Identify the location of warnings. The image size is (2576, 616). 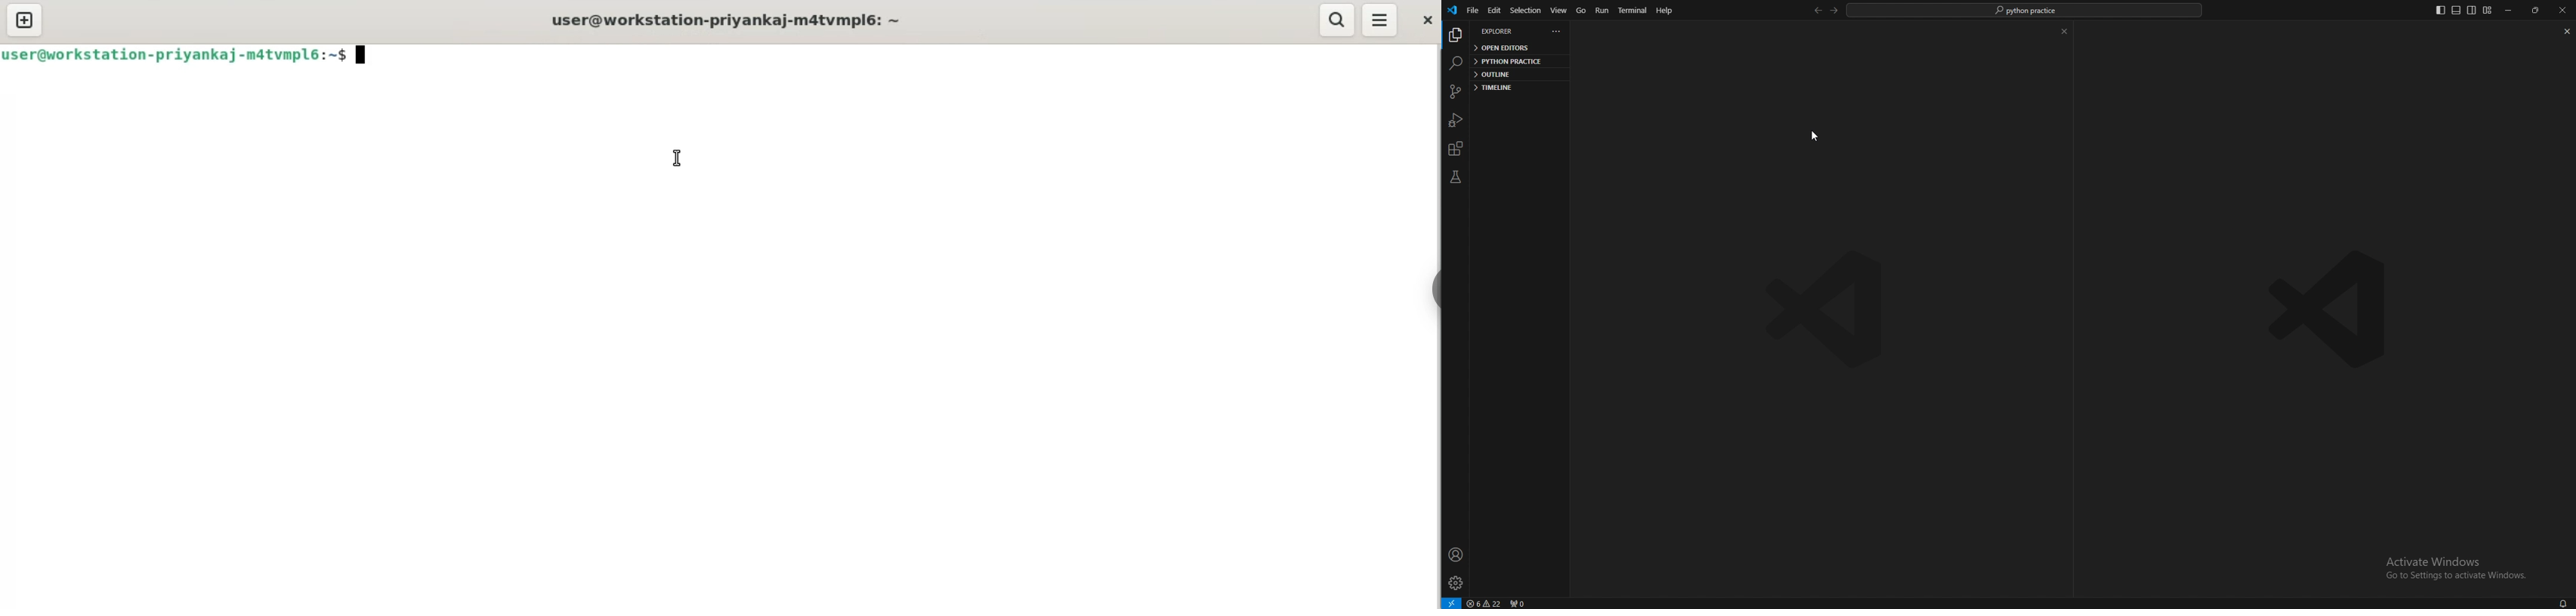
(1485, 603).